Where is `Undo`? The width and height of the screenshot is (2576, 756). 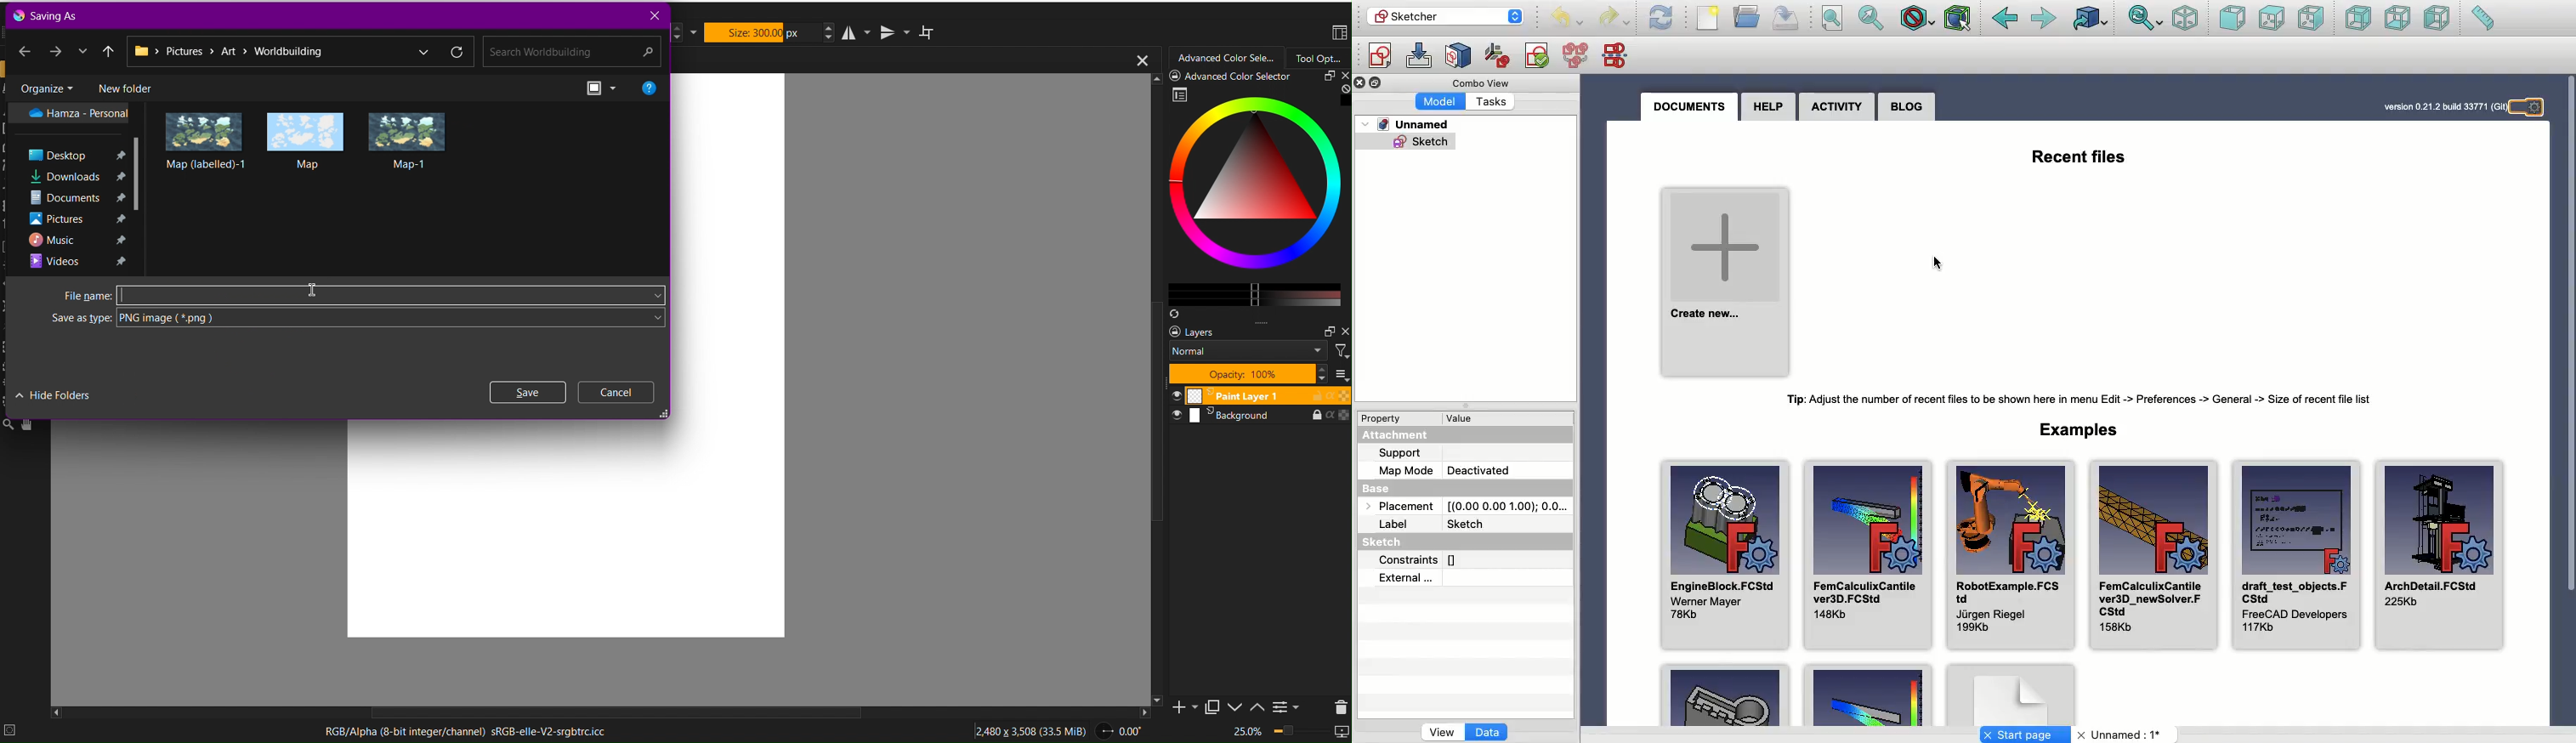
Undo is located at coordinates (1615, 18).